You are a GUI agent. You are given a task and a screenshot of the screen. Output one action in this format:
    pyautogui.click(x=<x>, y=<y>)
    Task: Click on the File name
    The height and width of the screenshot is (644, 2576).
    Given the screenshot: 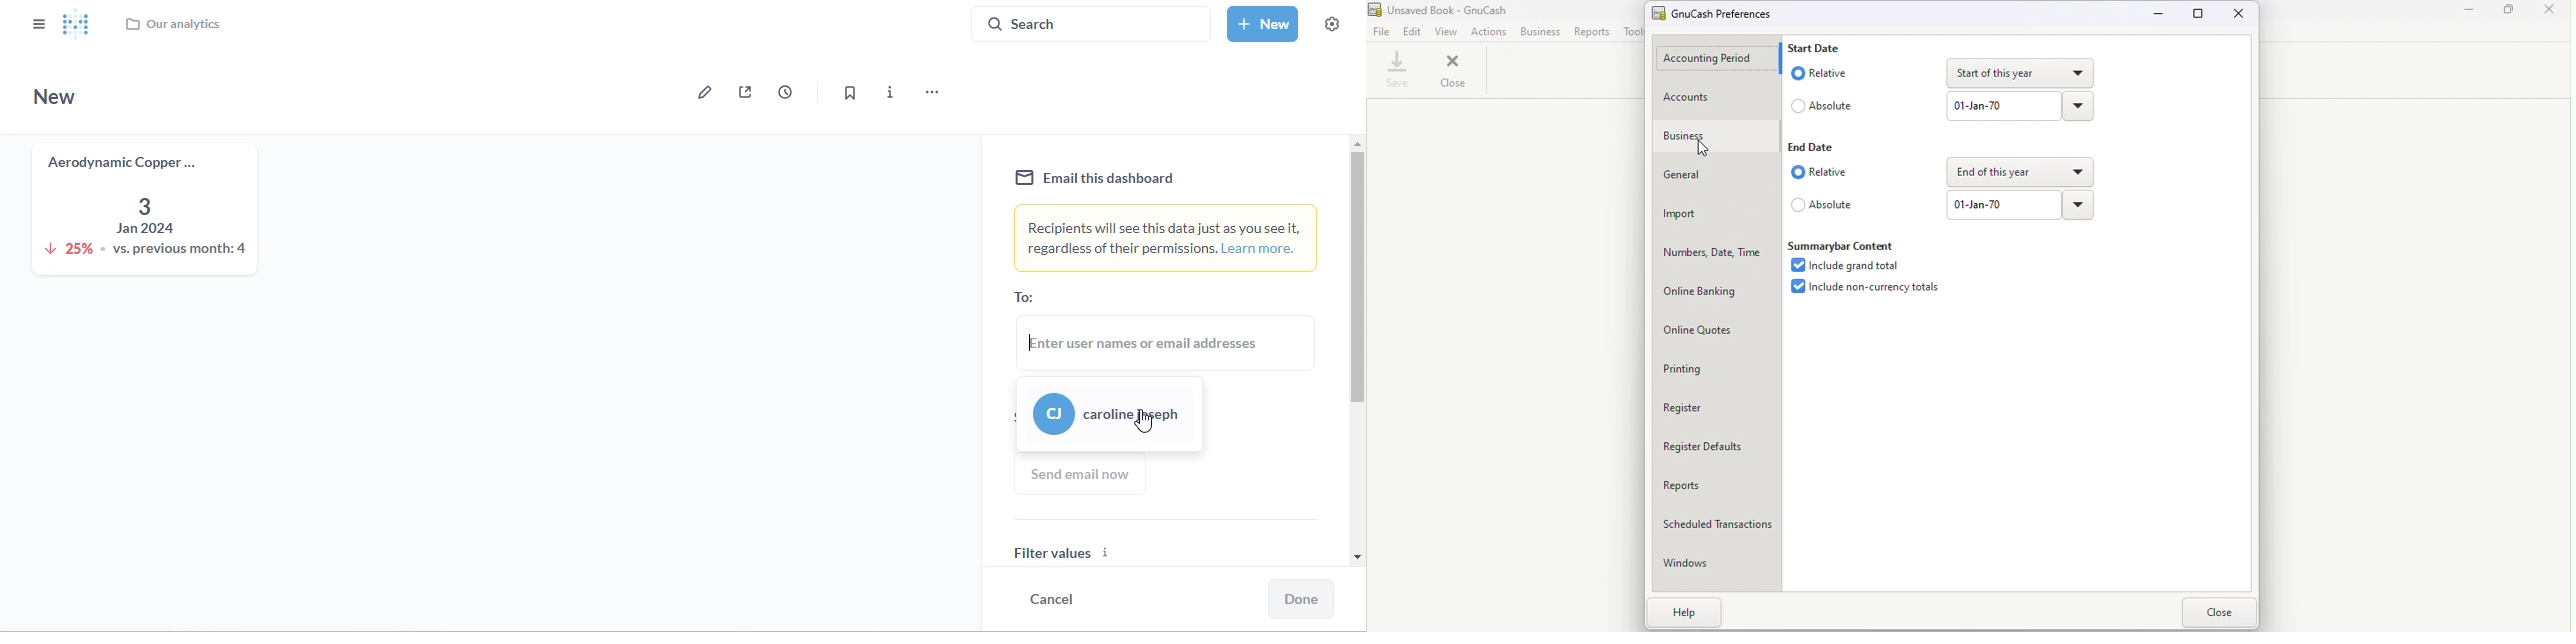 What is the action you would take?
    pyautogui.click(x=1445, y=10)
    